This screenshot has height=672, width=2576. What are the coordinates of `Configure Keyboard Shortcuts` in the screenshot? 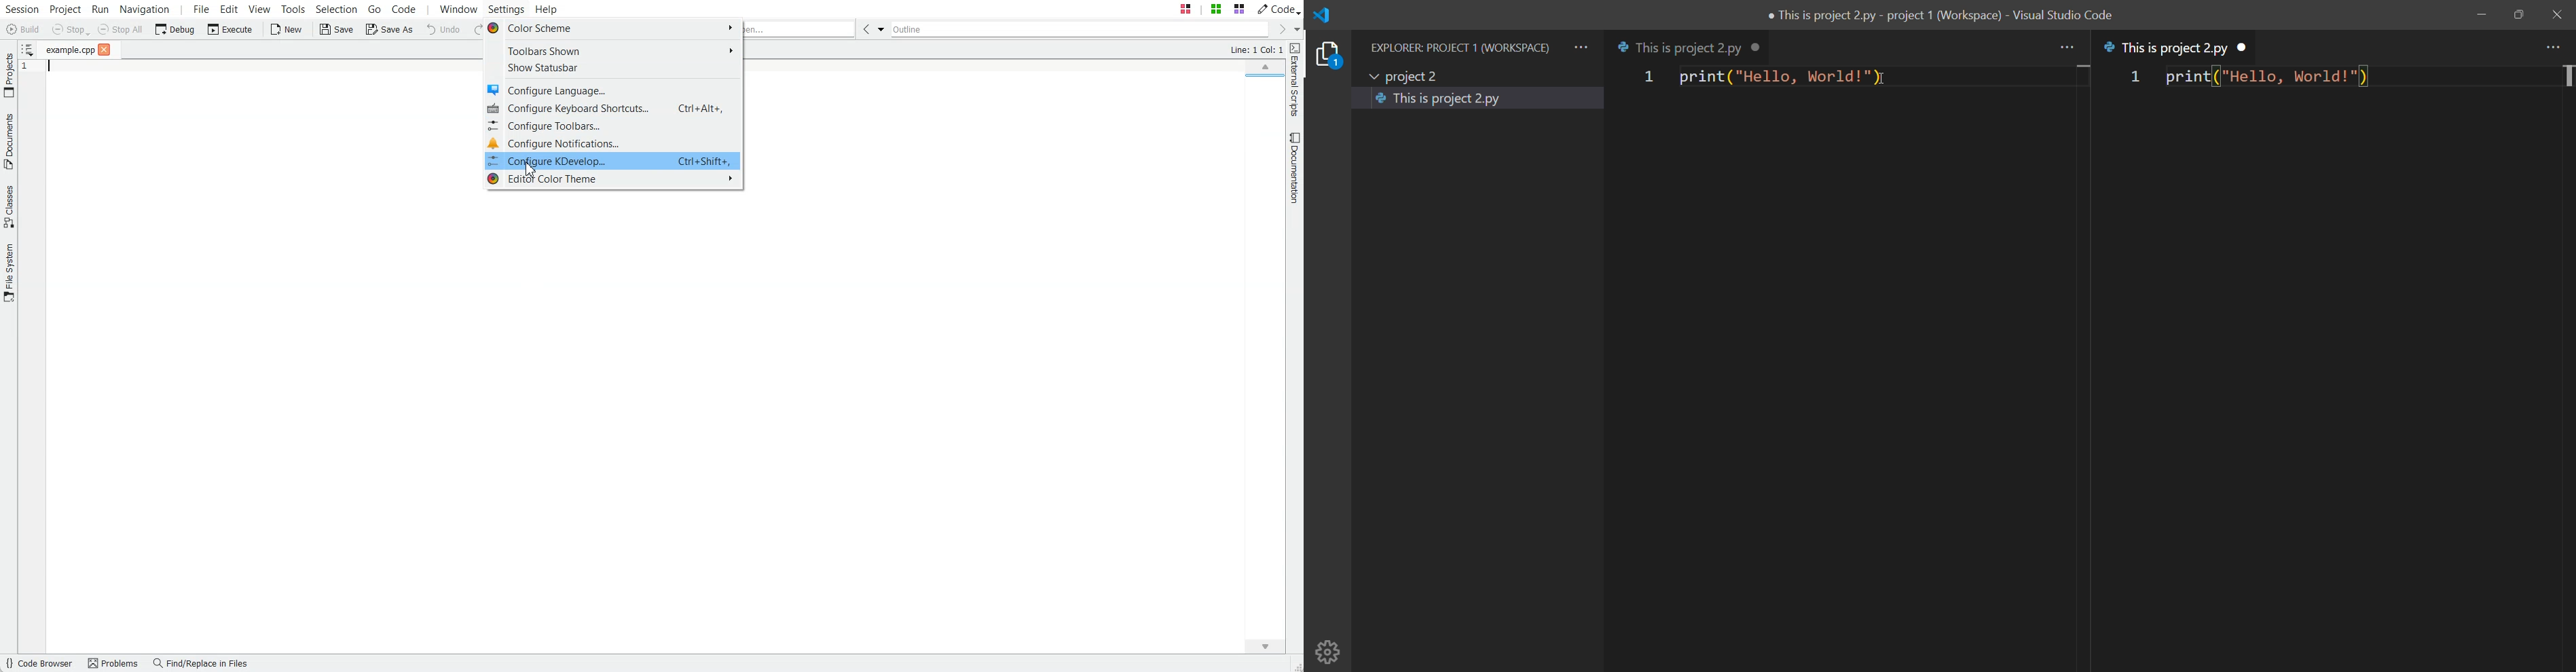 It's located at (613, 109).